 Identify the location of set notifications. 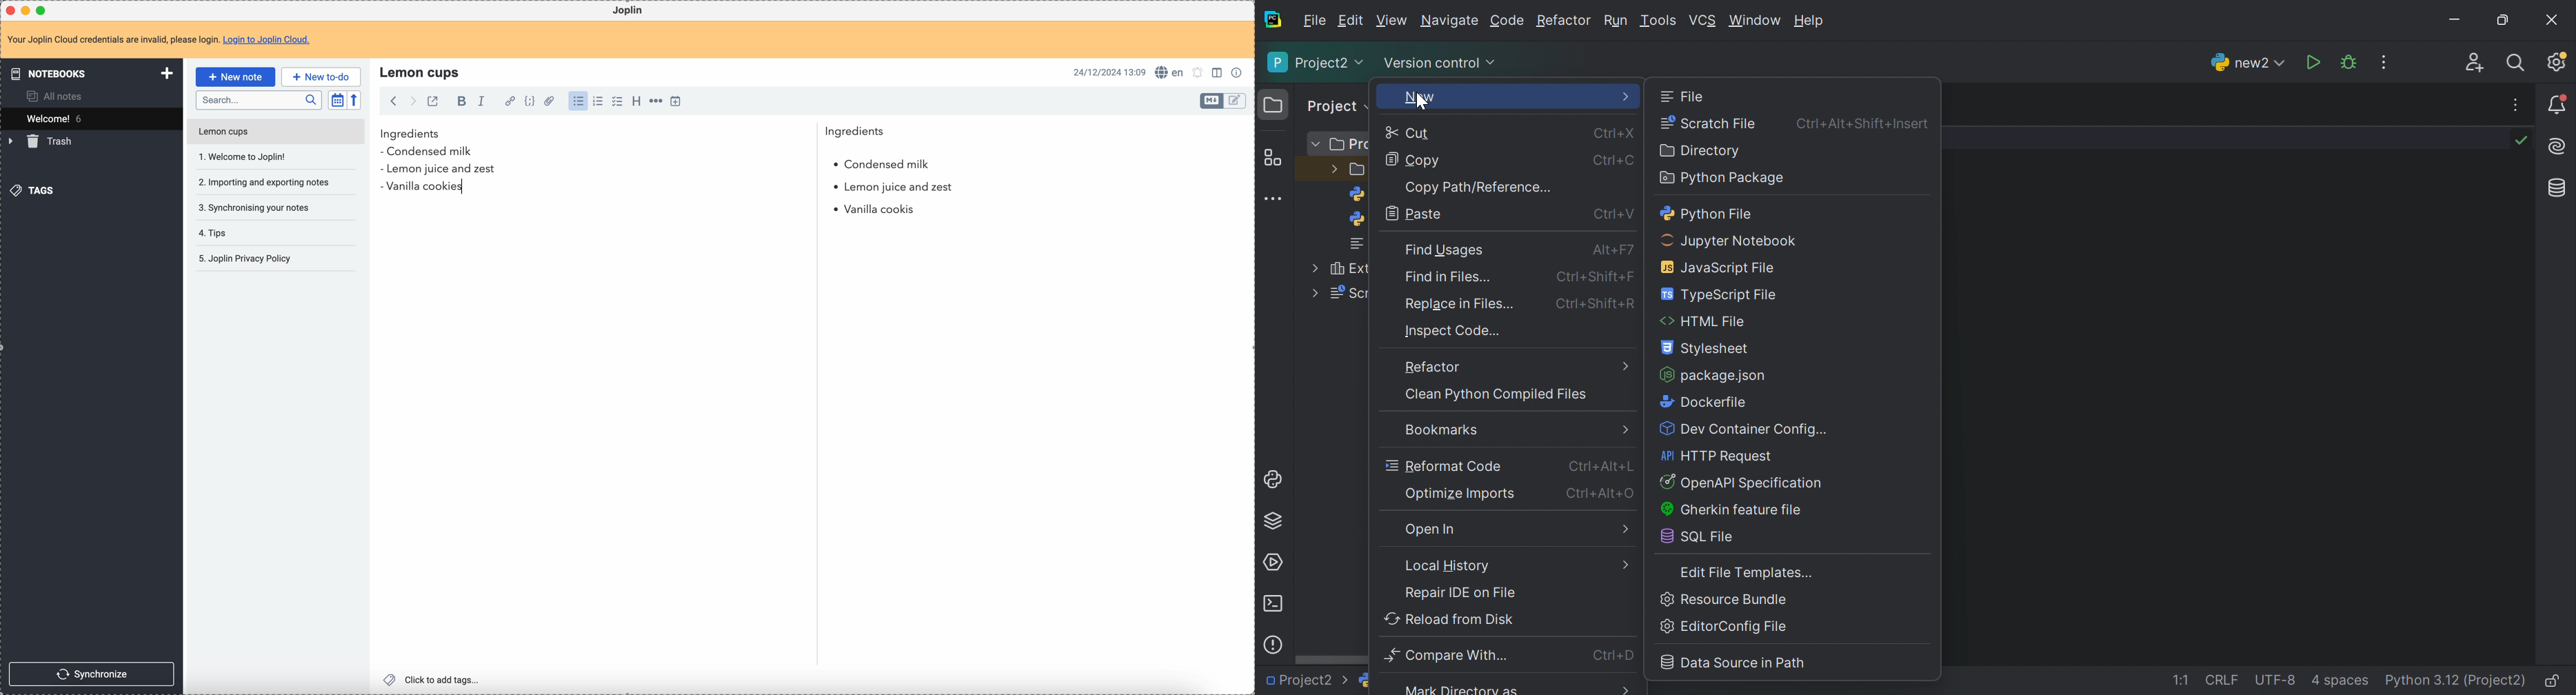
(1198, 72).